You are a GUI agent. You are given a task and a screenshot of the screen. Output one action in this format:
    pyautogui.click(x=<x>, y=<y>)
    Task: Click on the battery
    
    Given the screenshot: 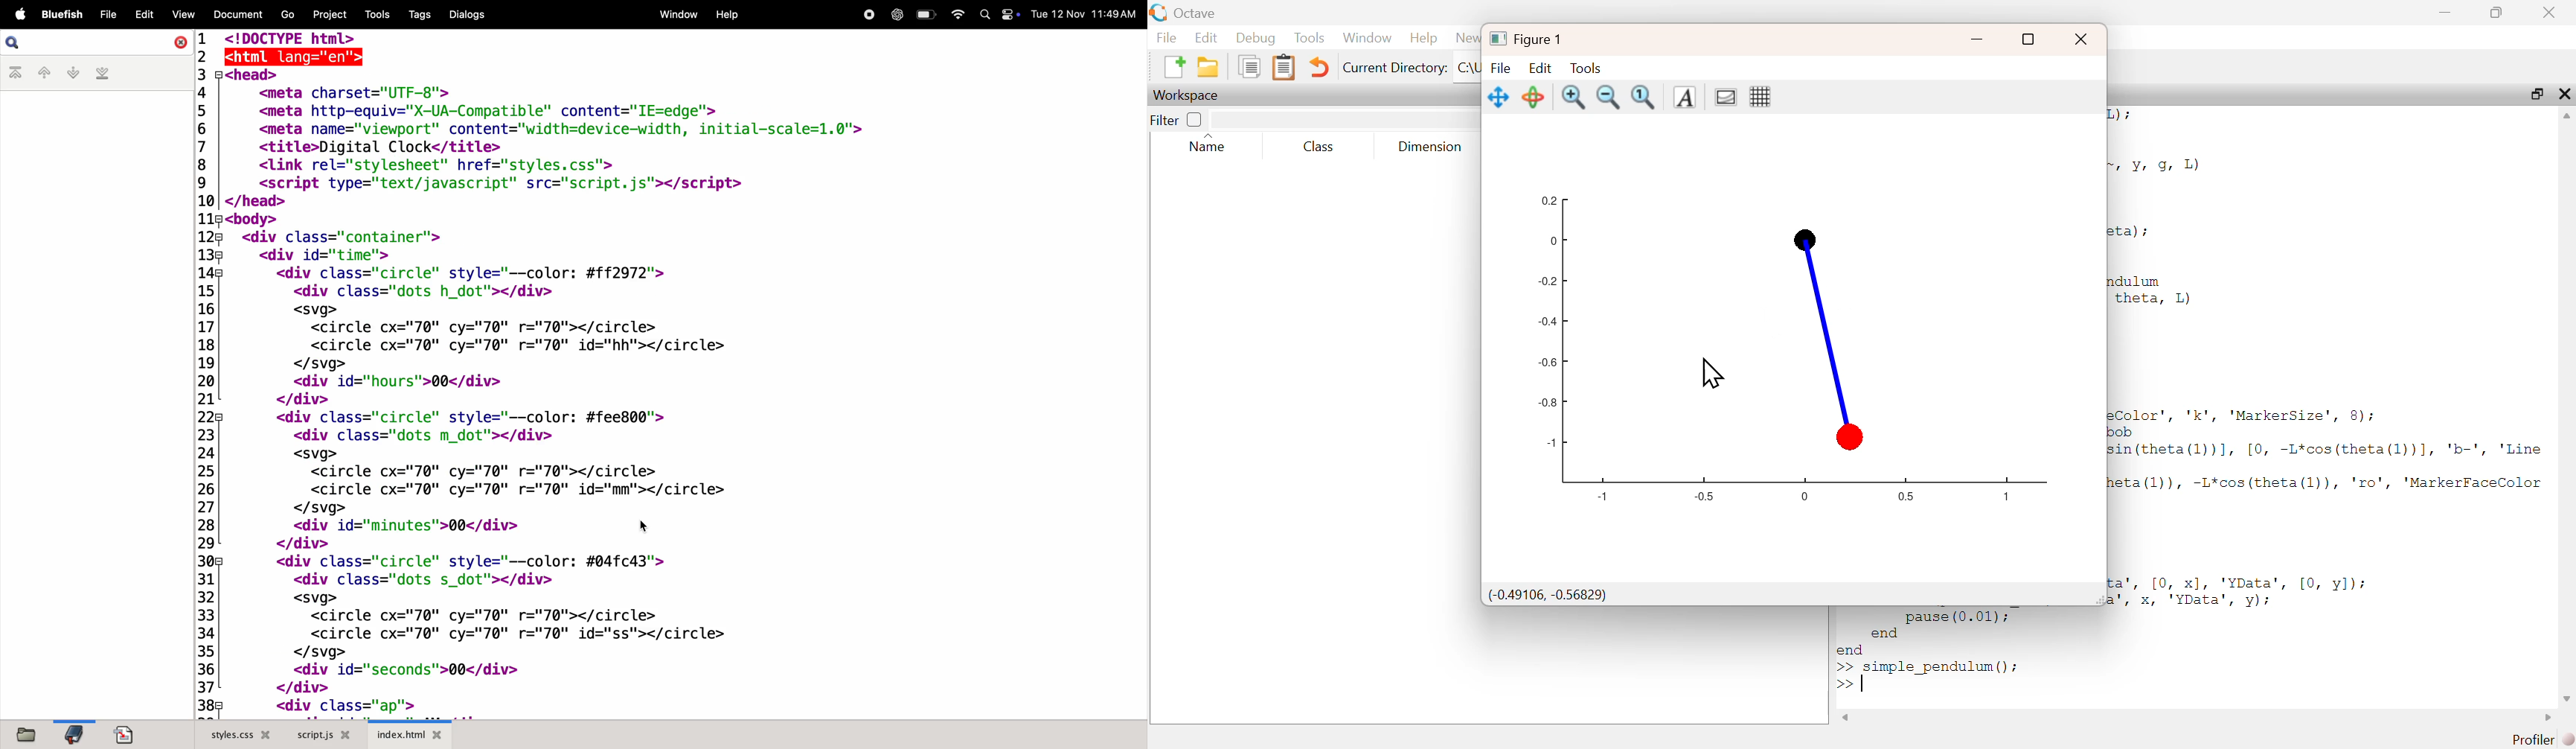 What is the action you would take?
    pyautogui.click(x=926, y=14)
    